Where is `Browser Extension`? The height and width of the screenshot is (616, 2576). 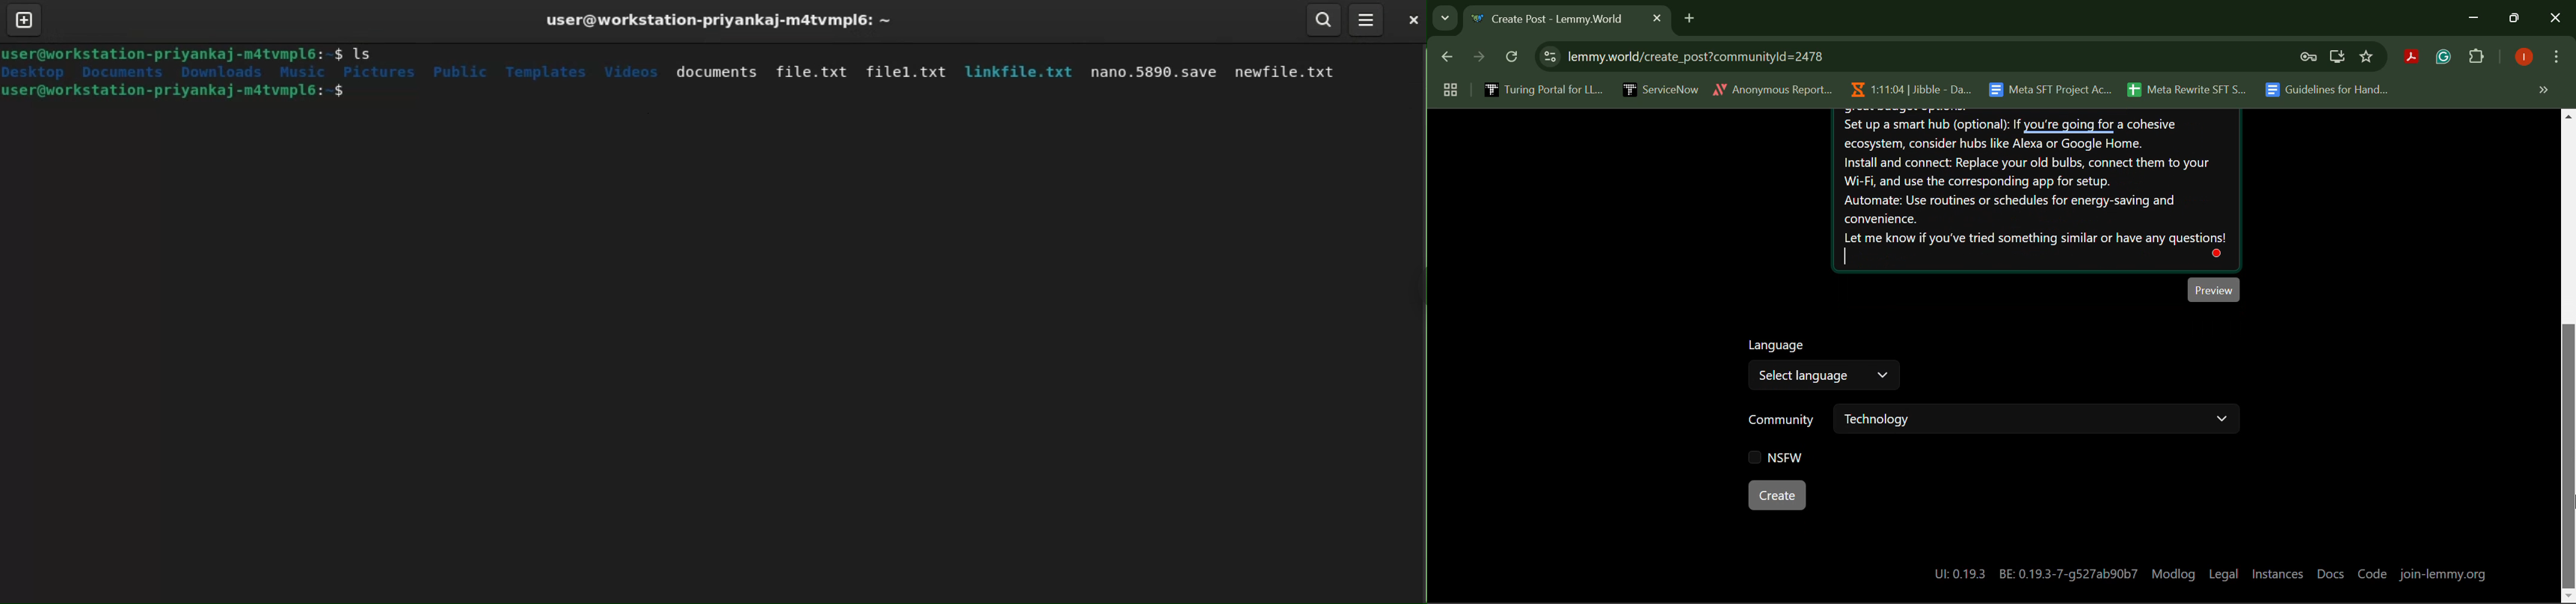
Browser Extension is located at coordinates (2414, 58).